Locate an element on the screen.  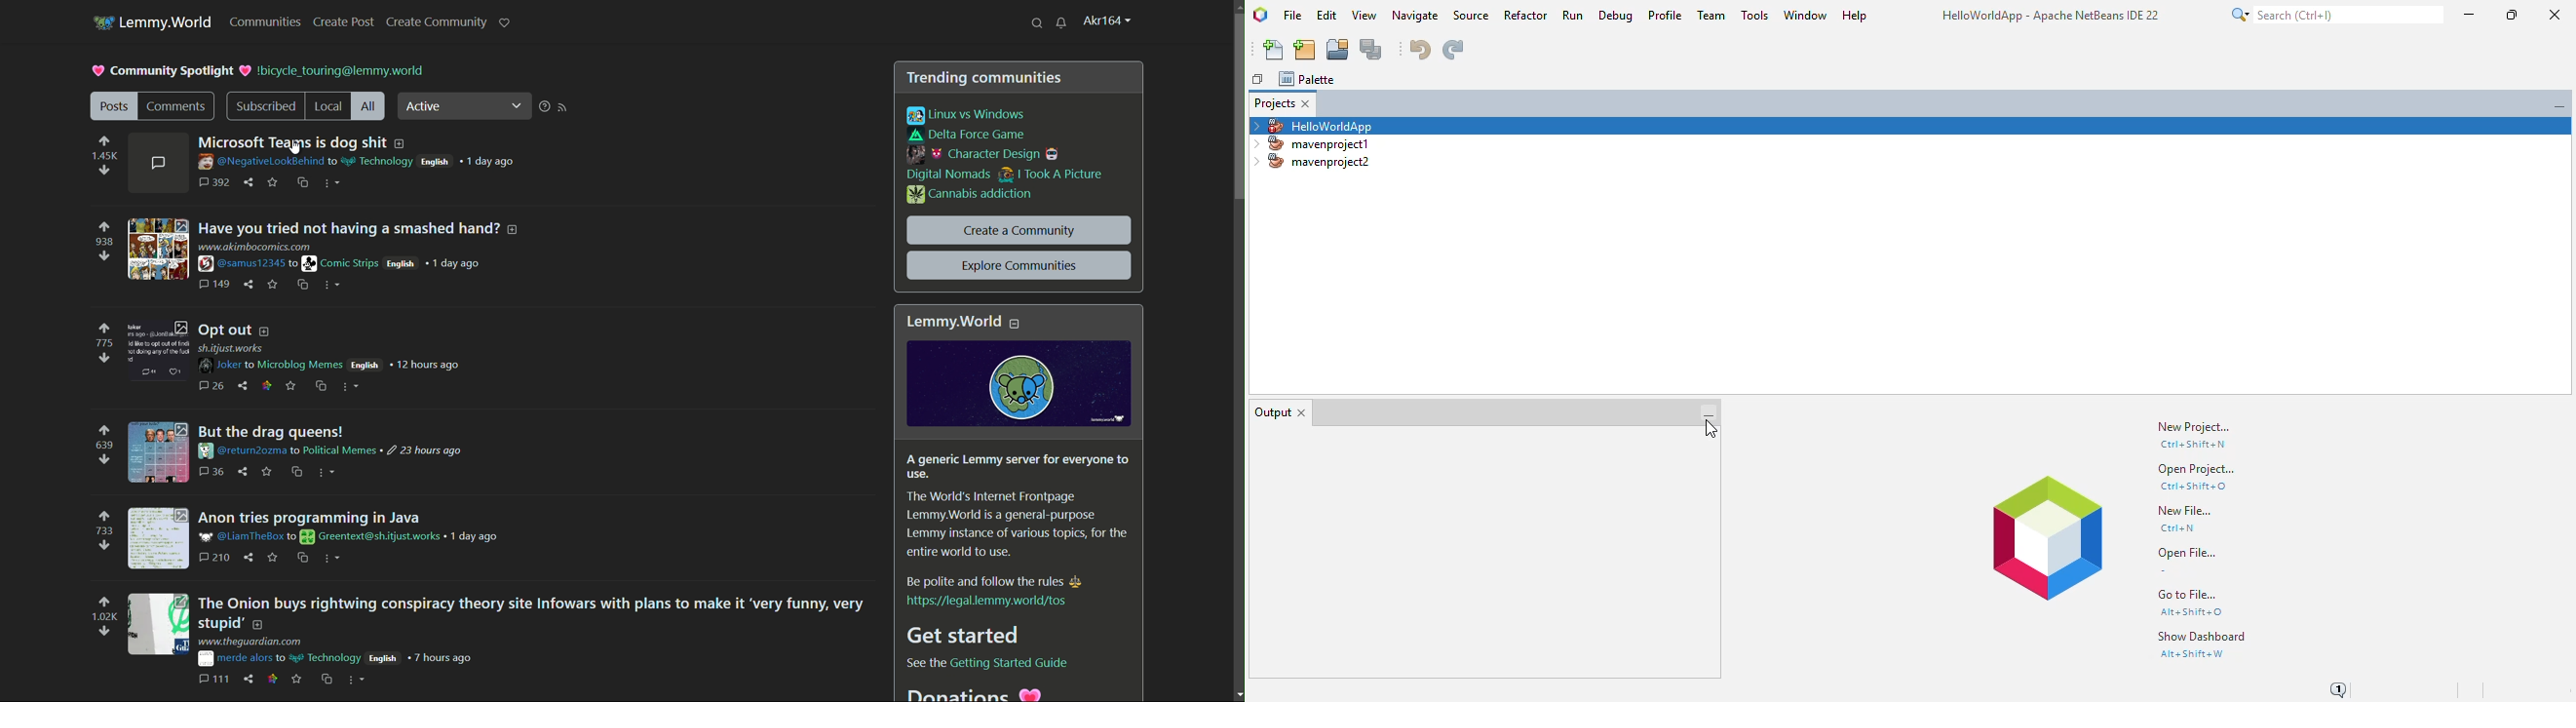
cross share is located at coordinates (303, 183).